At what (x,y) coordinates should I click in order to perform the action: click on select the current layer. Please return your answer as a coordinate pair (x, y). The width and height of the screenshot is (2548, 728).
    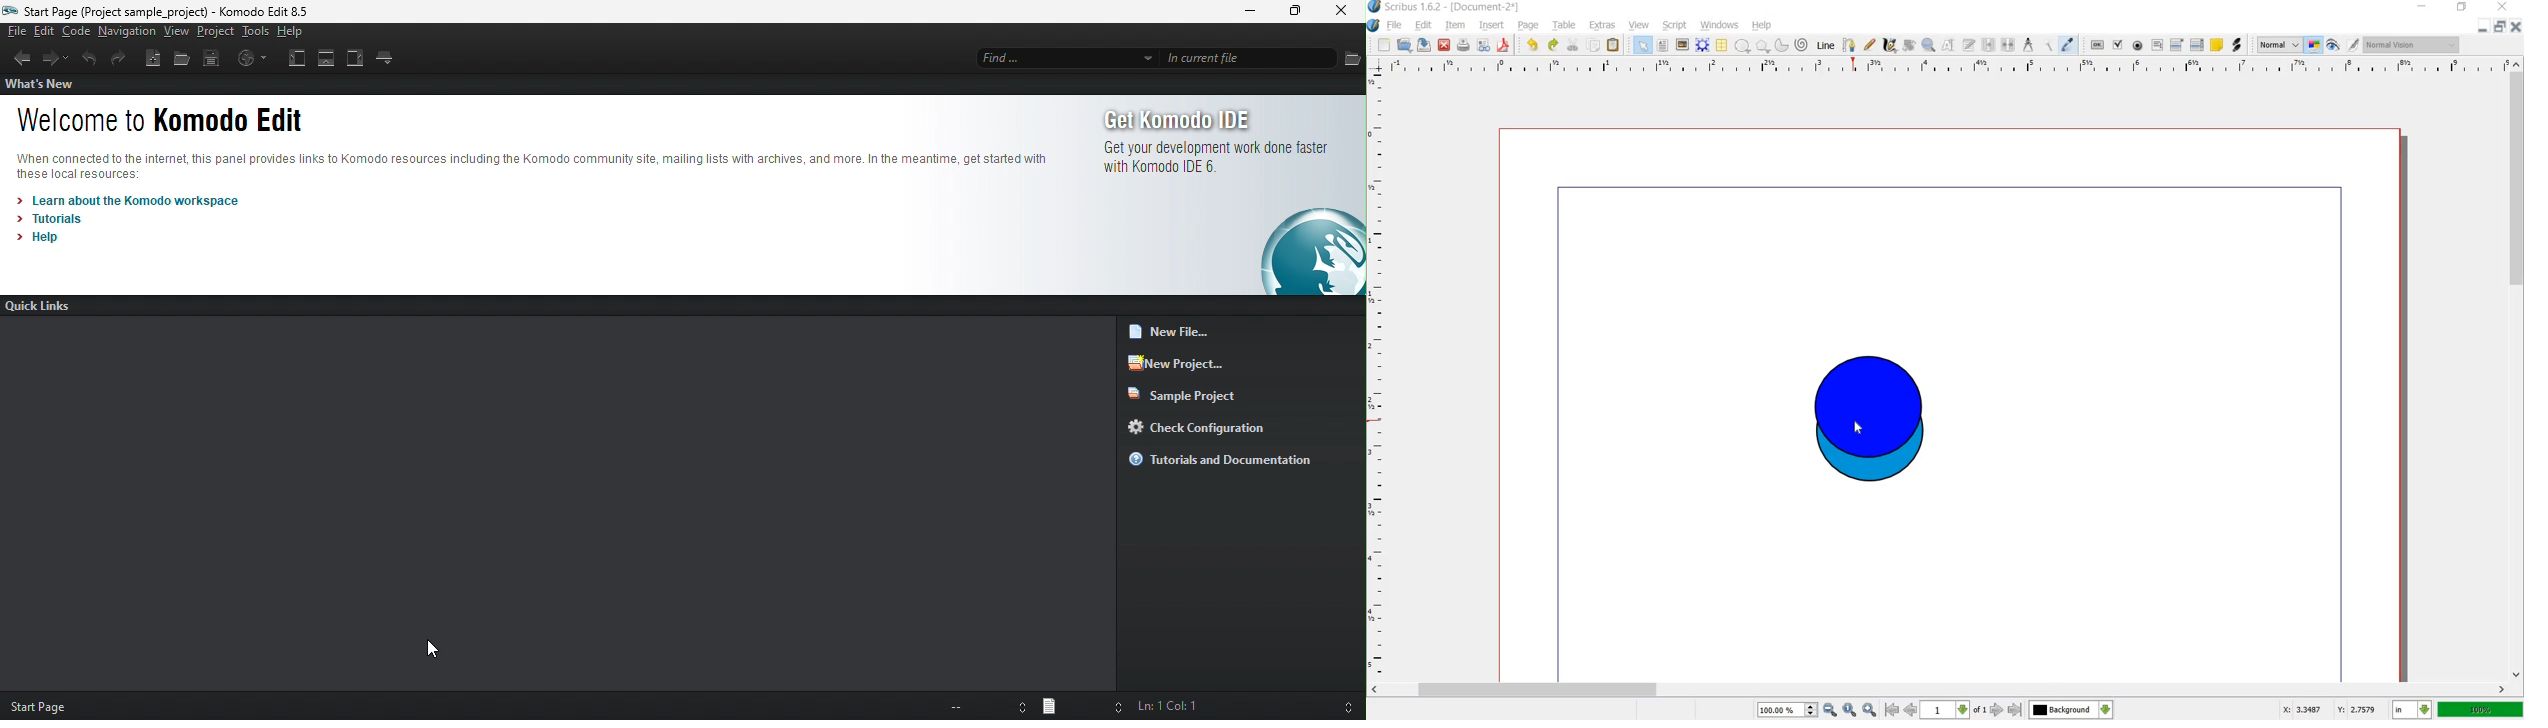
    Looking at the image, I should click on (2071, 711).